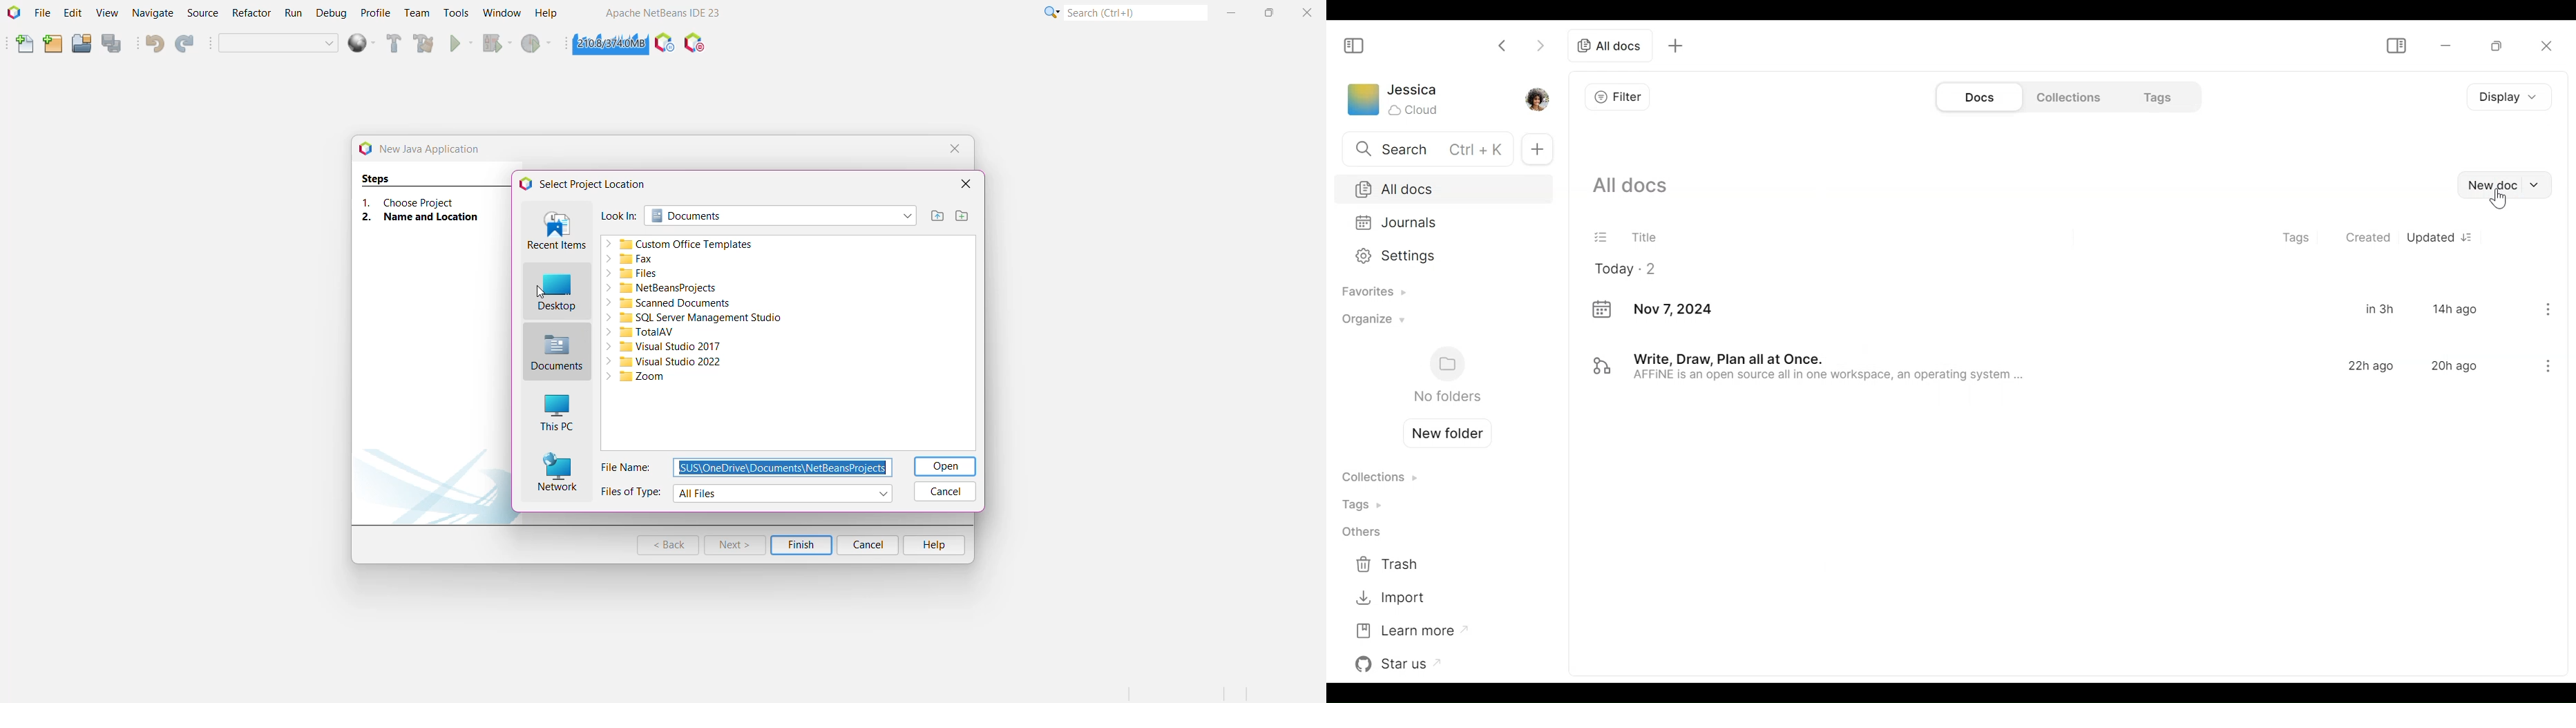 Image resolution: width=2576 pixels, height=728 pixels. I want to click on Maximize, so click(1270, 13).